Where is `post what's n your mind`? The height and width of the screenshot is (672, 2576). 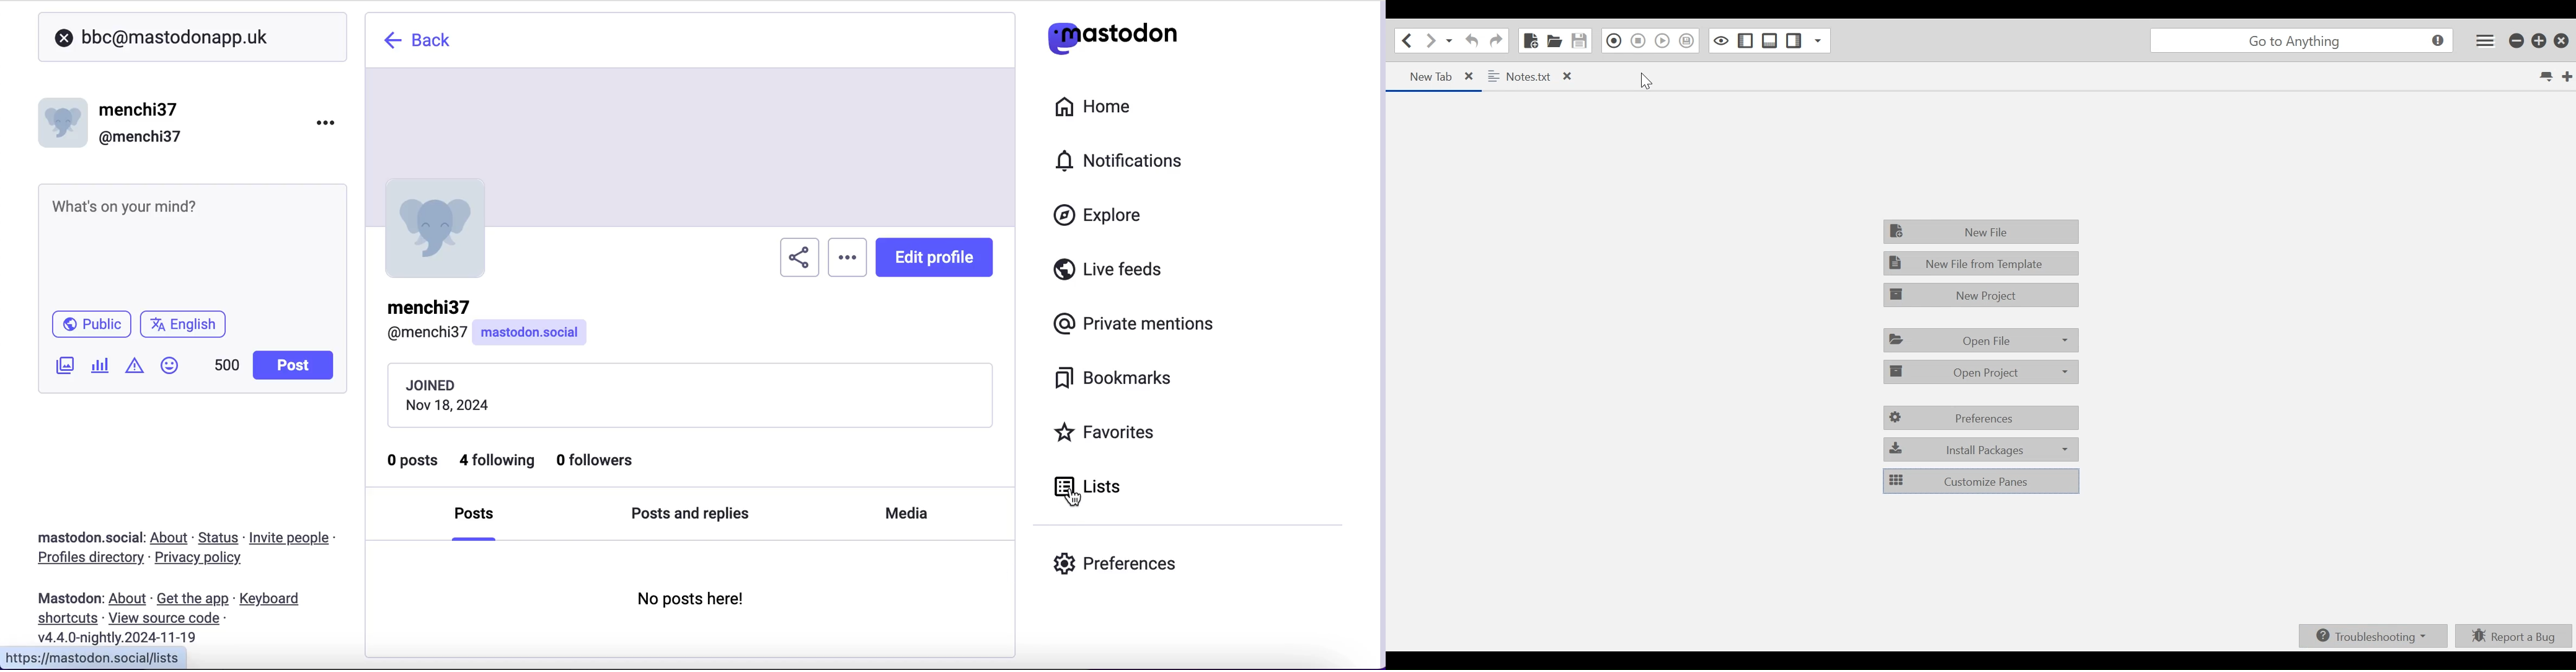
post what's n your mind is located at coordinates (188, 243).